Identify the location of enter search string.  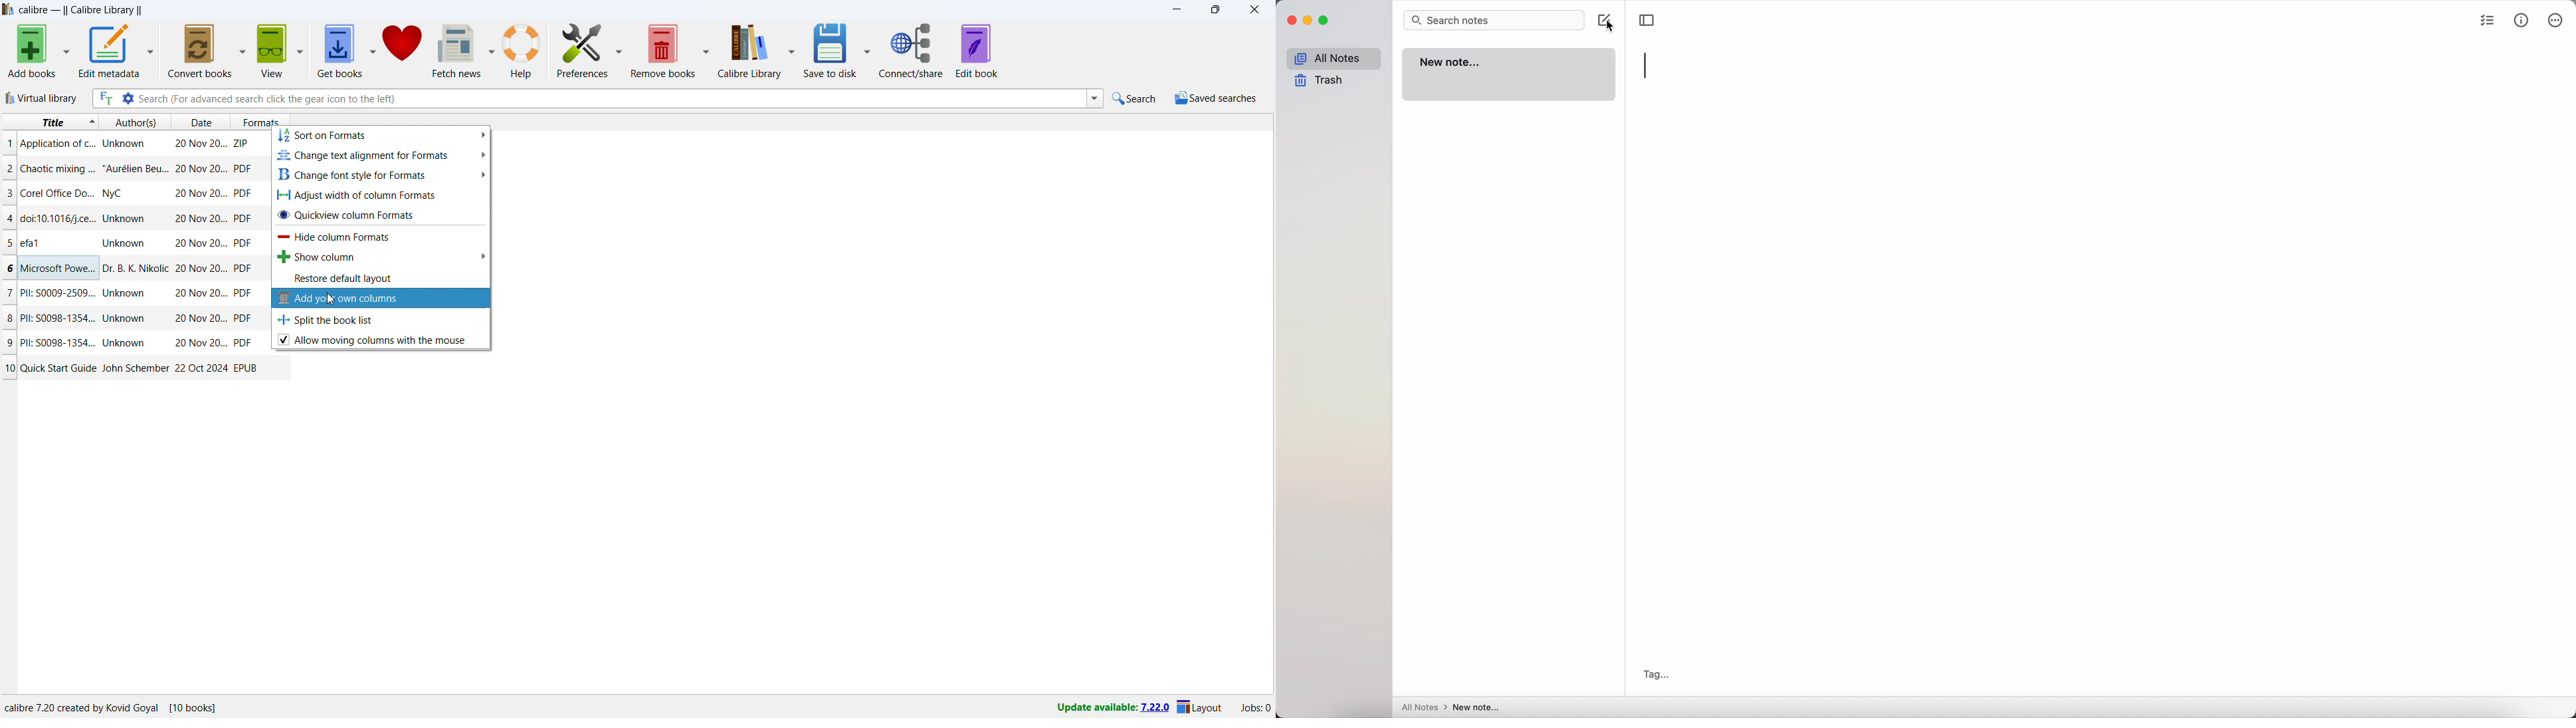
(612, 98).